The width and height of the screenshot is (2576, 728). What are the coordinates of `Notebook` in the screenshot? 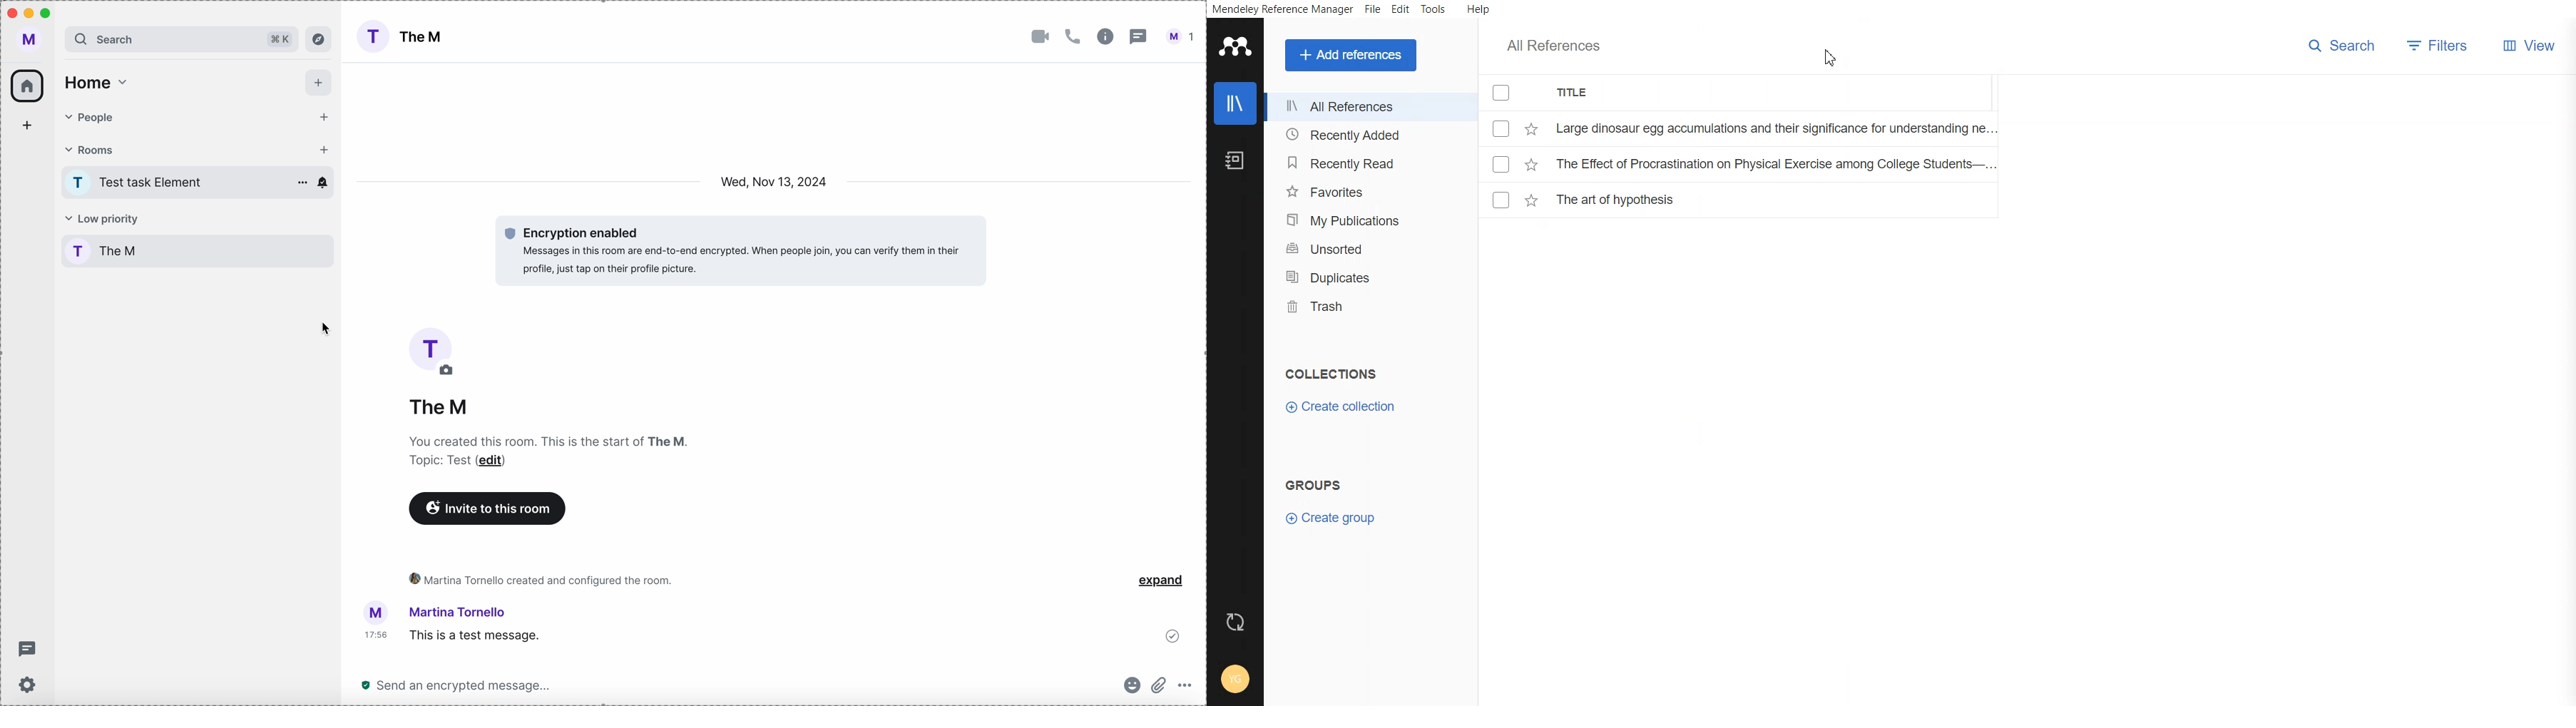 It's located at (1235, 159).